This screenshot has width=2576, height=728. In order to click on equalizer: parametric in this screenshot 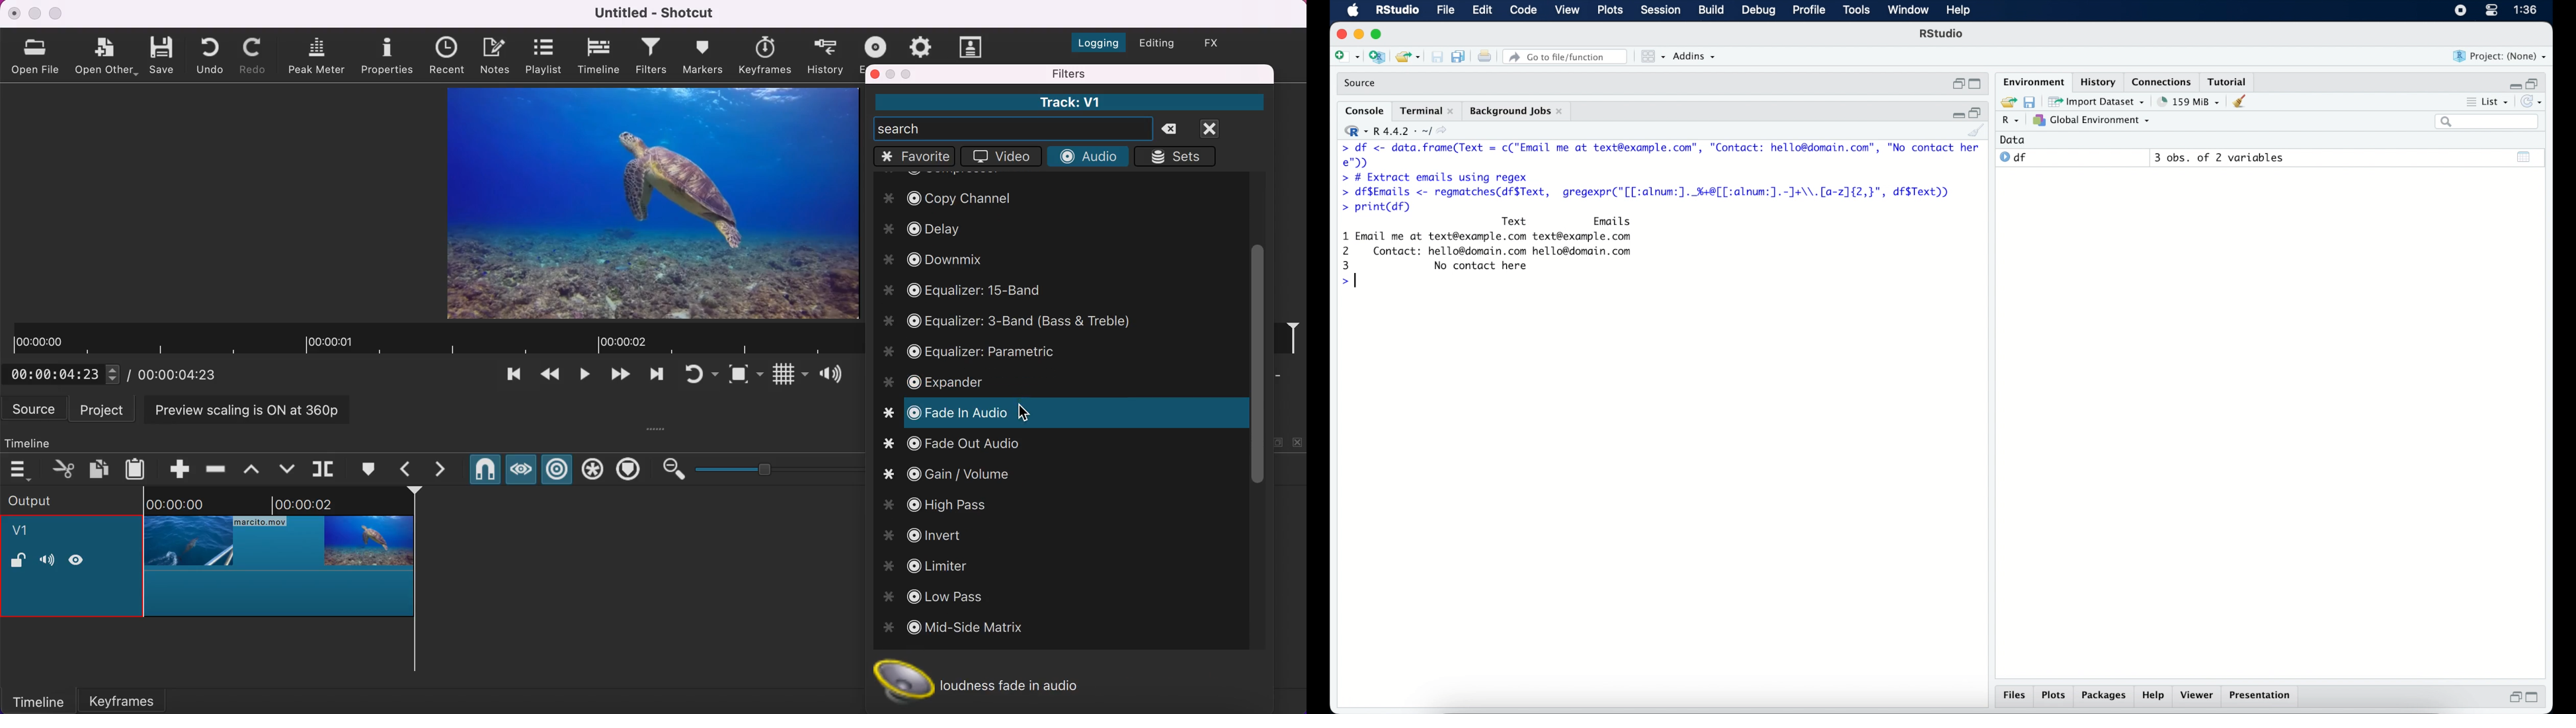, I will do `click(998, 354)`.